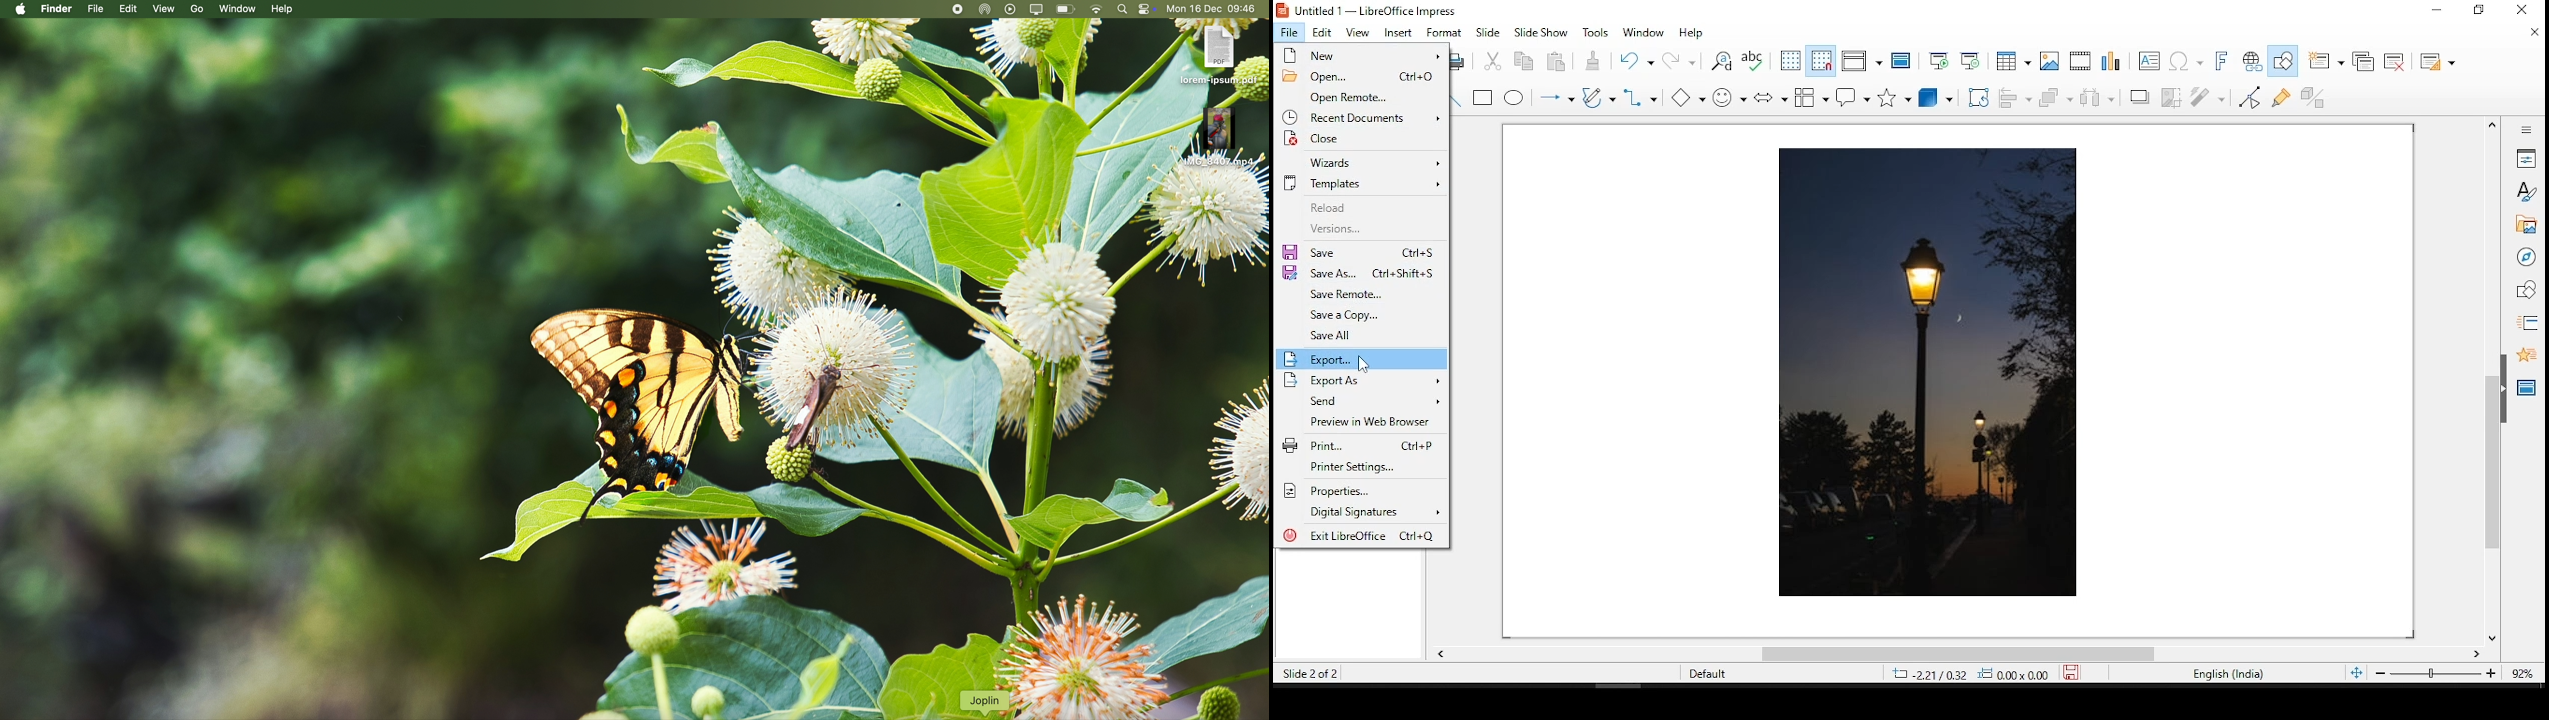  What do you see at coordinates (2283, 98) in the screenshot?
I see `show gluepoint functions` at bounding box center [2283, 98].